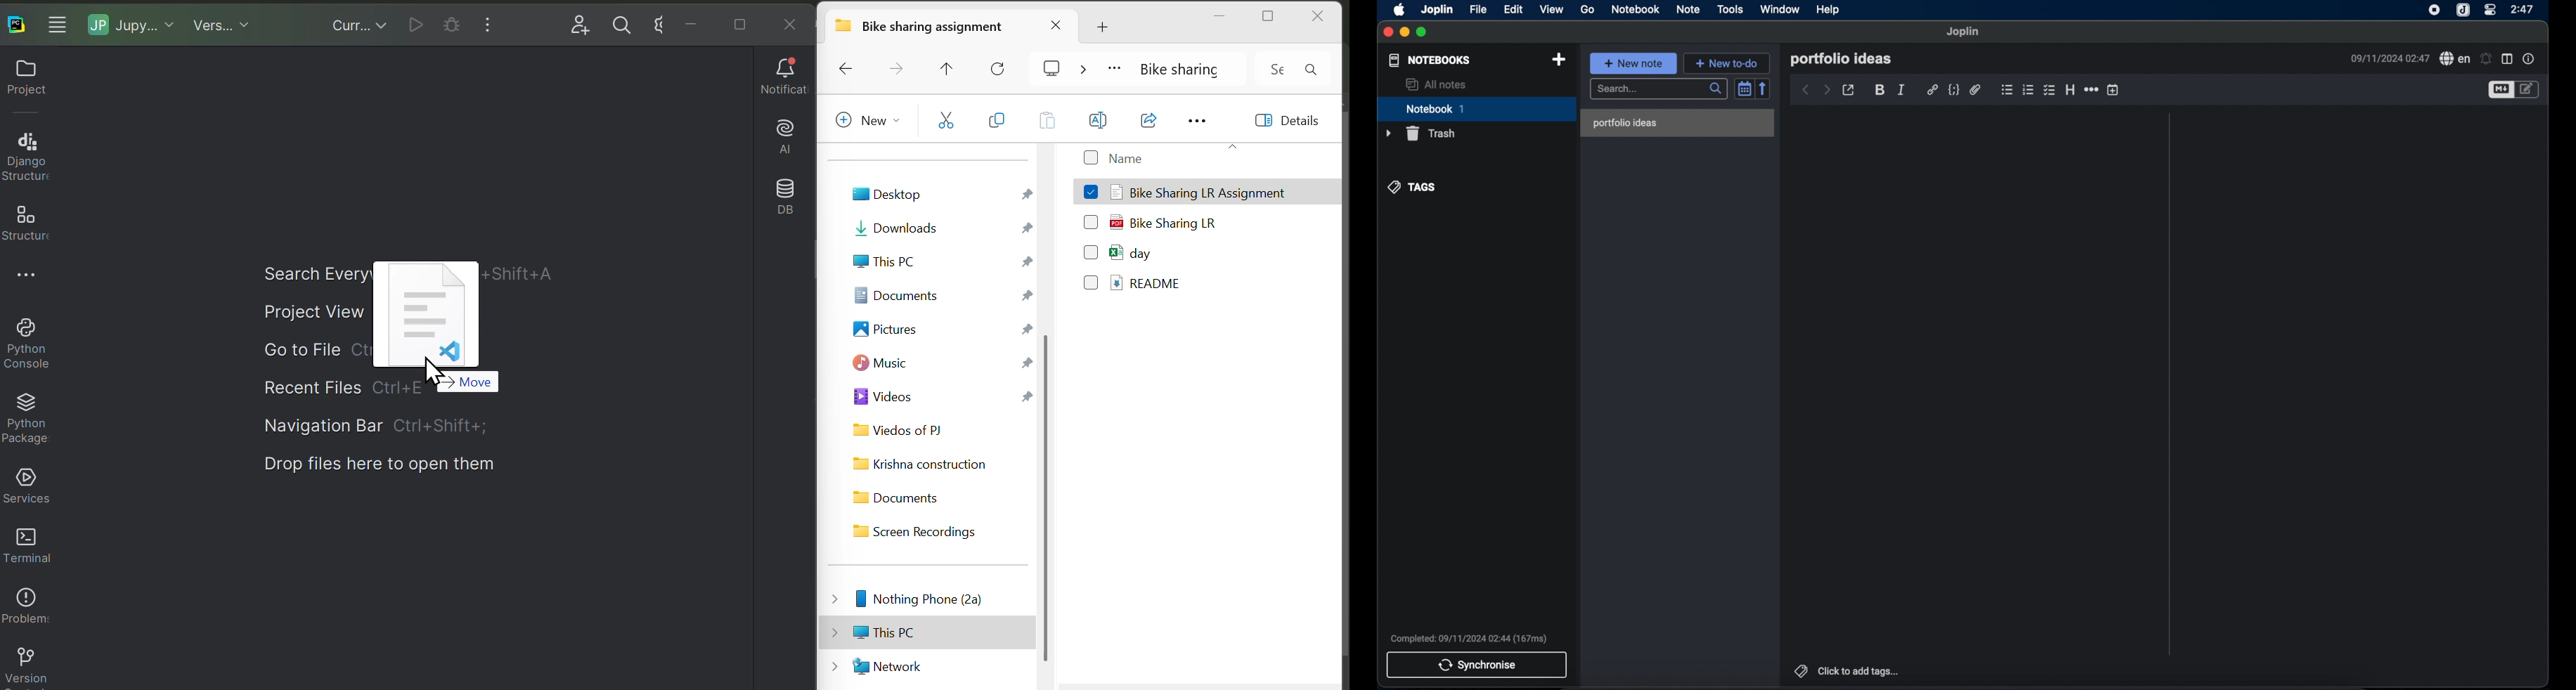 Image resolution: width=2576 pixels, height=700 pixels. What do you see at coordinates (1514, 9) in the screenshot?
I see `edit` at bounding box center [1514, 9].